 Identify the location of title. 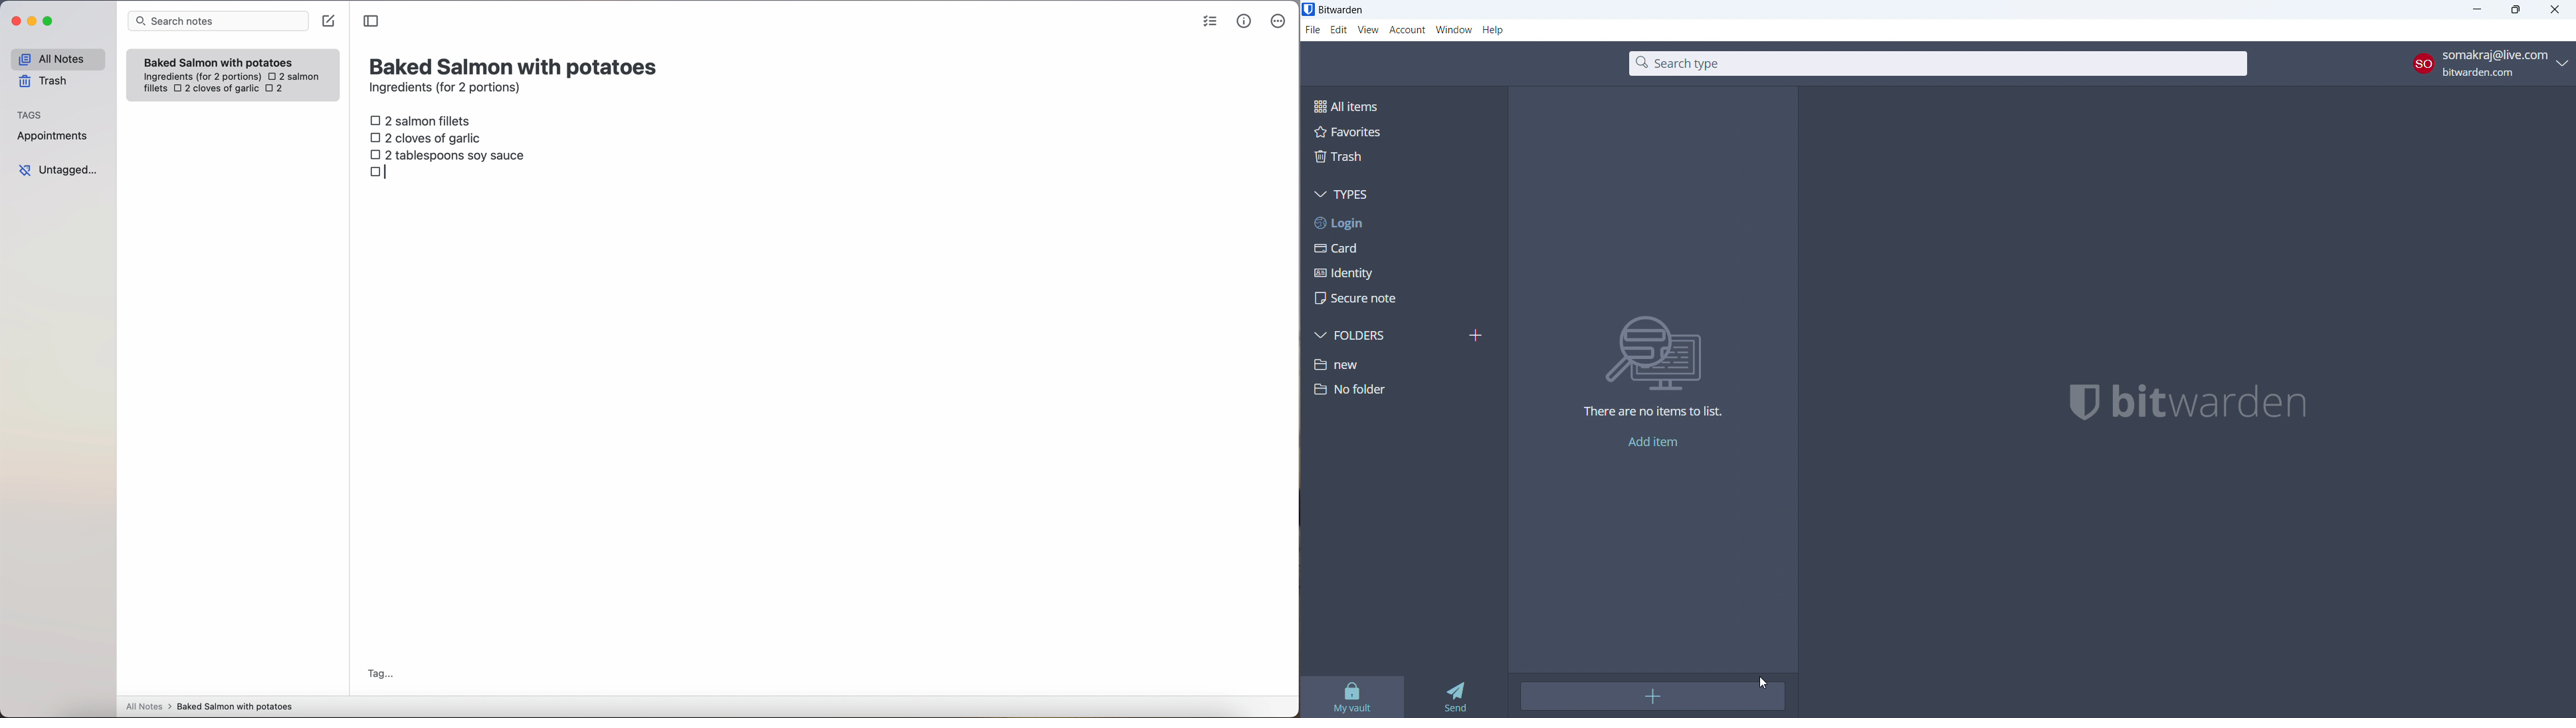
(1341, 9).